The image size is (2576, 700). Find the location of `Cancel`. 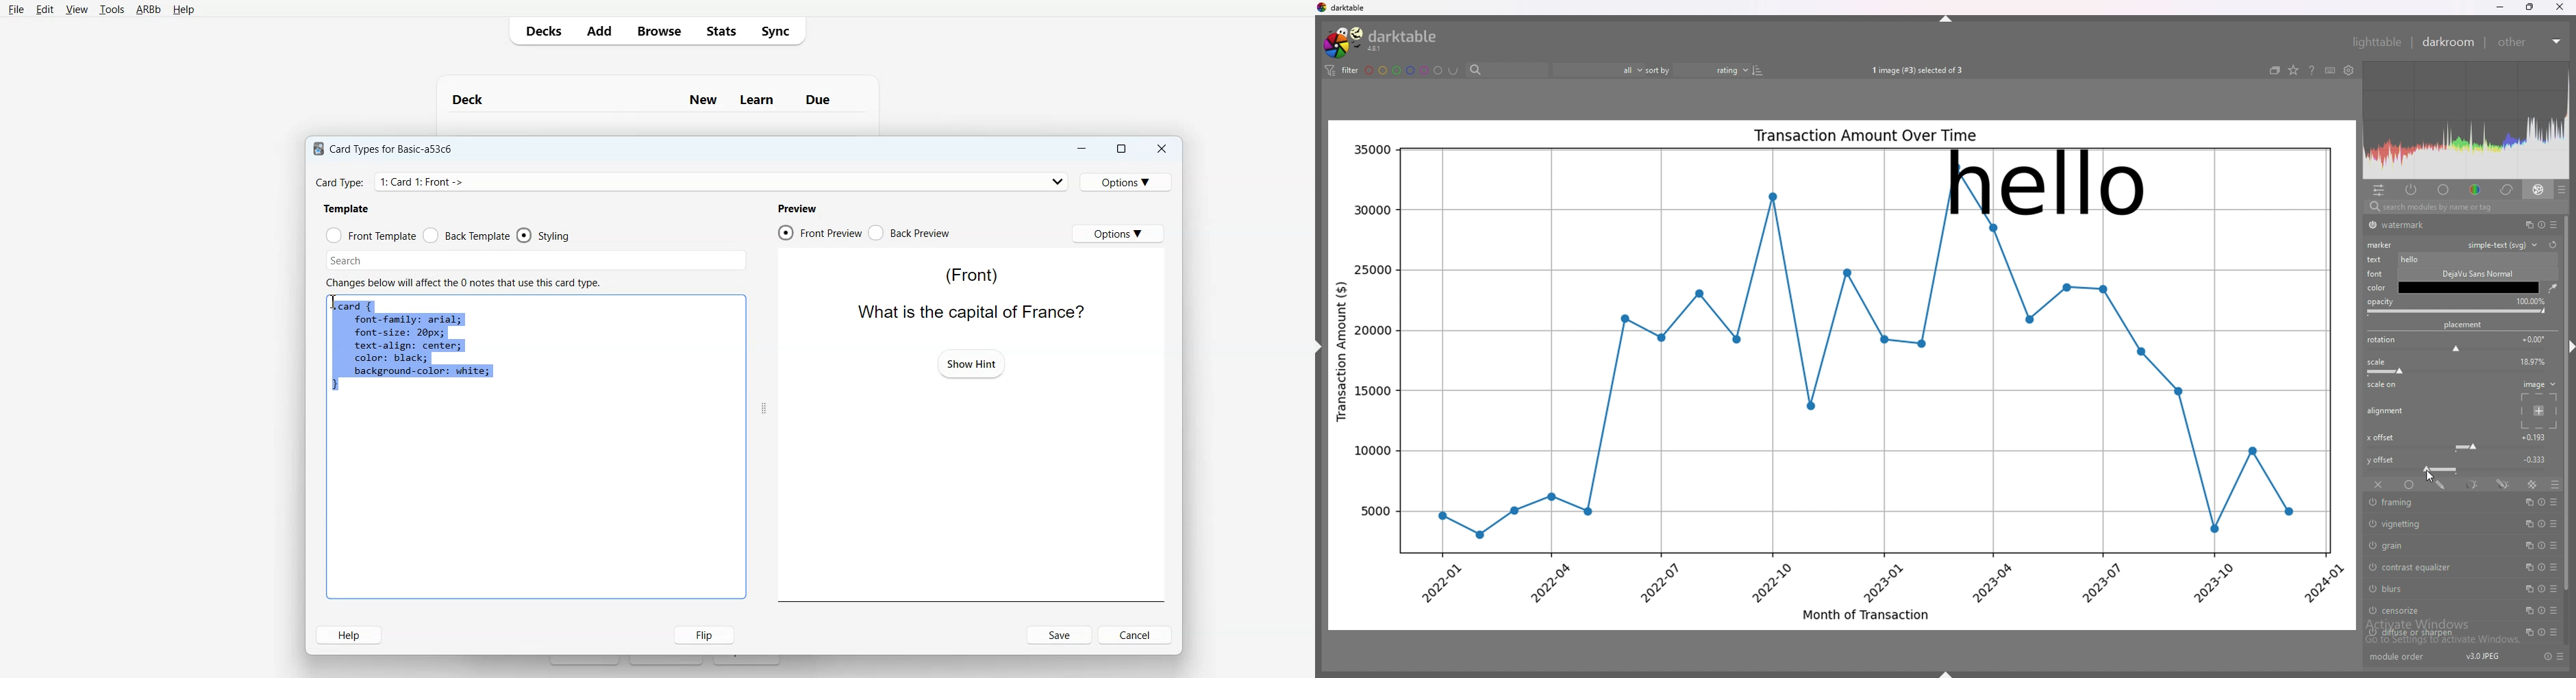

Cancel is located at coordinates (1137, 634).